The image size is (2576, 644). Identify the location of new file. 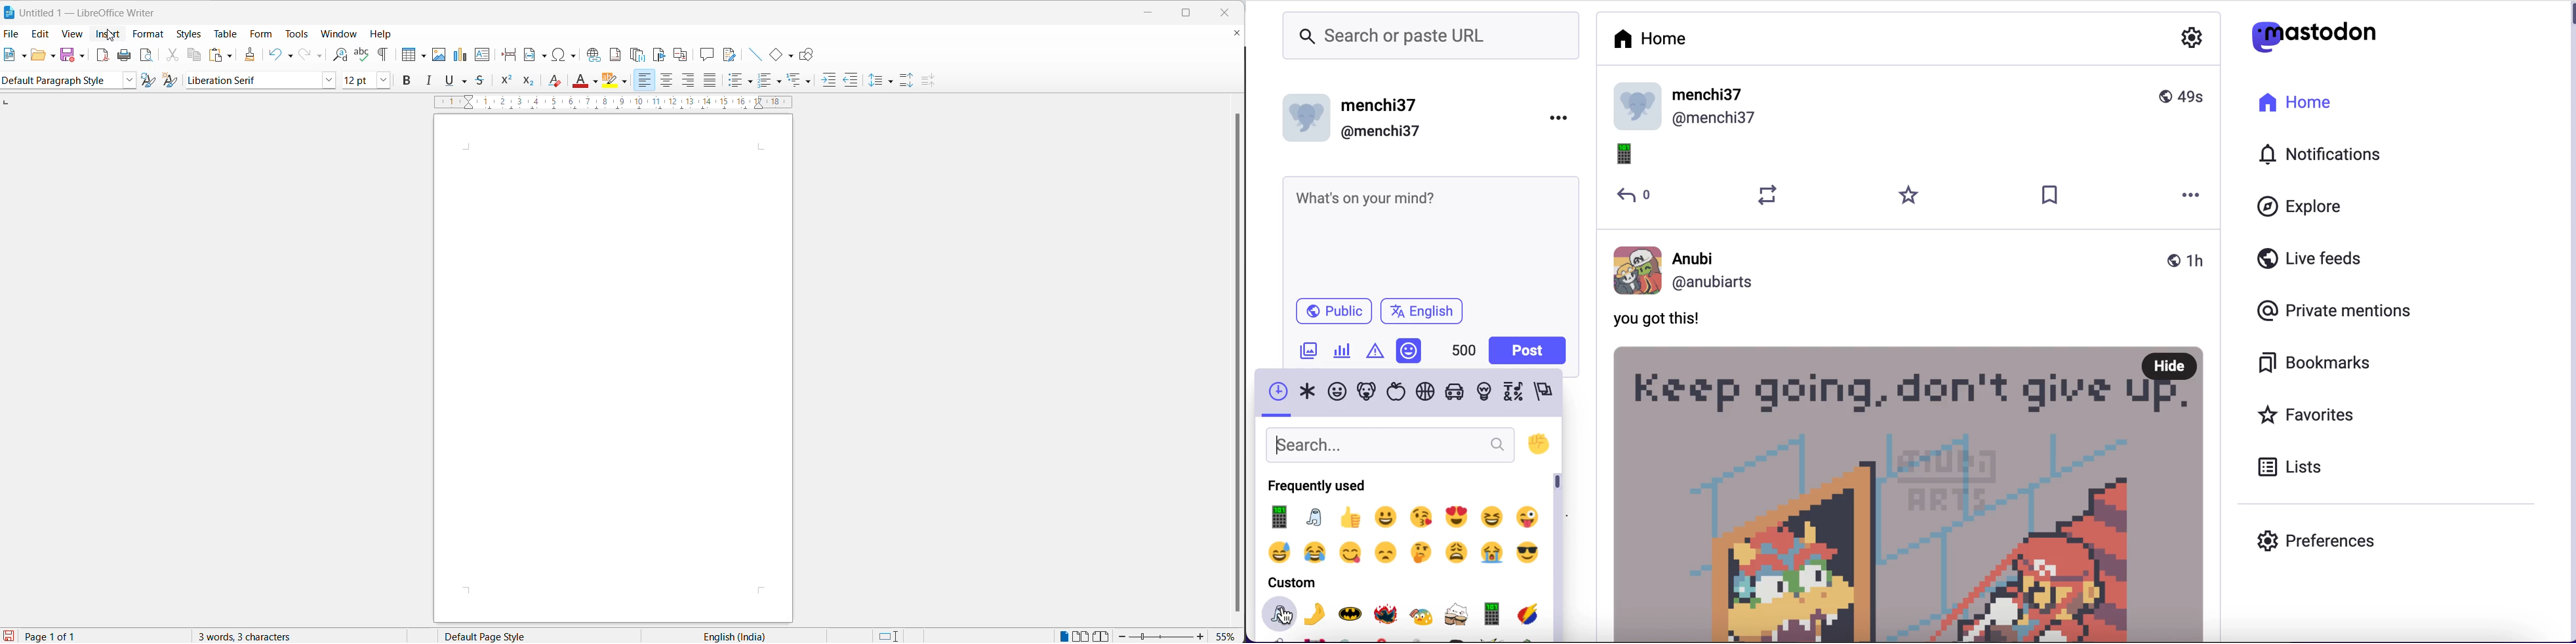
(10, 56).